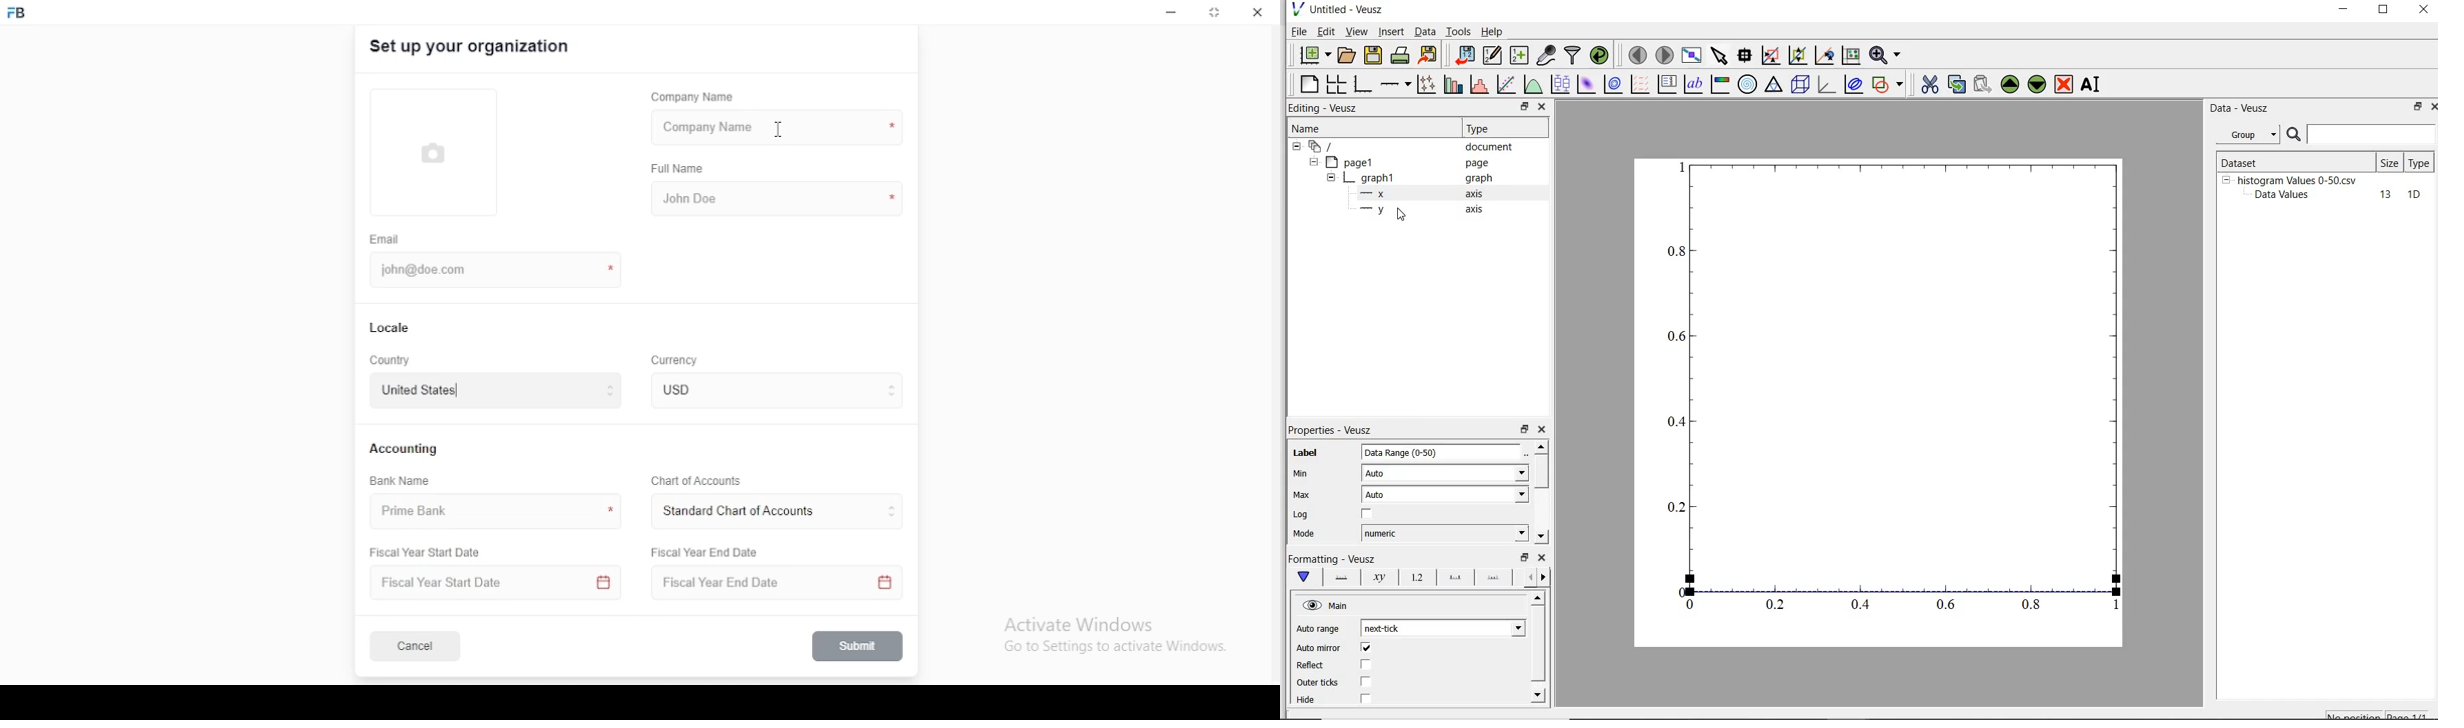 The height and width of the screenshot is (728, 2464). What do you see at coordinates (689, 390) in the screenshot?
I see `currency` at bounding box center [689, 390].